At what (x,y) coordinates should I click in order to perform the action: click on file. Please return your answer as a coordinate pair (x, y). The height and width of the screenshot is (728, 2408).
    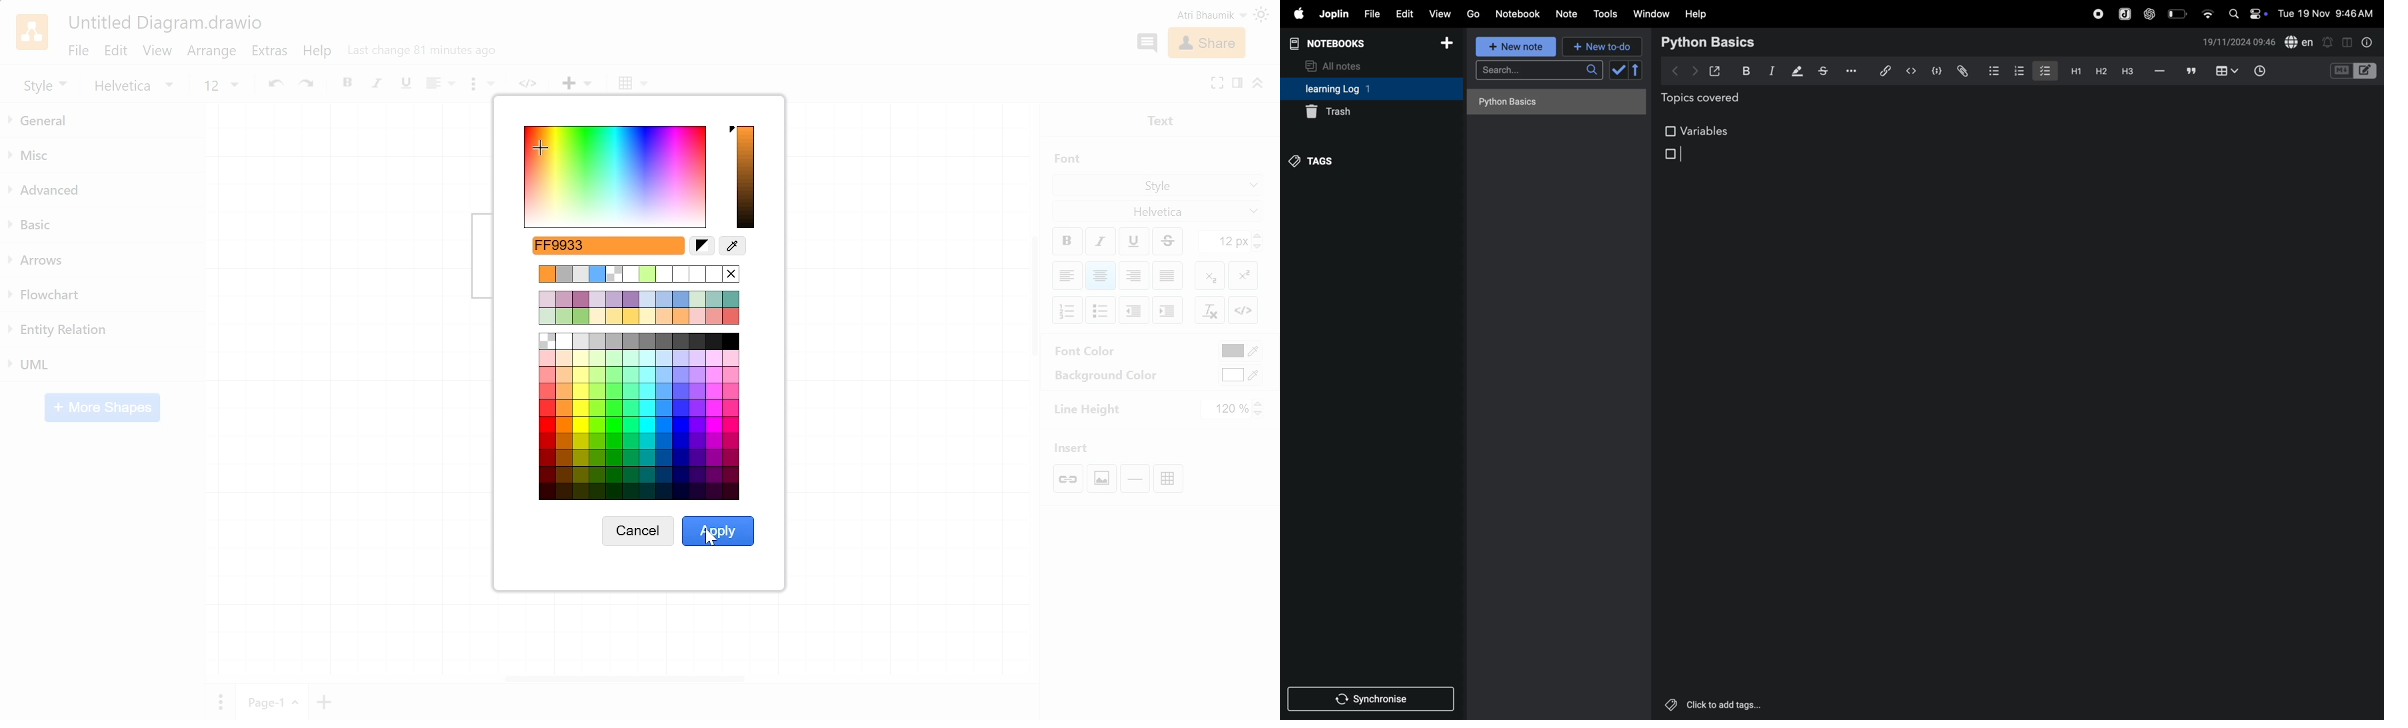
    Looking at the image, I should click on (1370, 14).